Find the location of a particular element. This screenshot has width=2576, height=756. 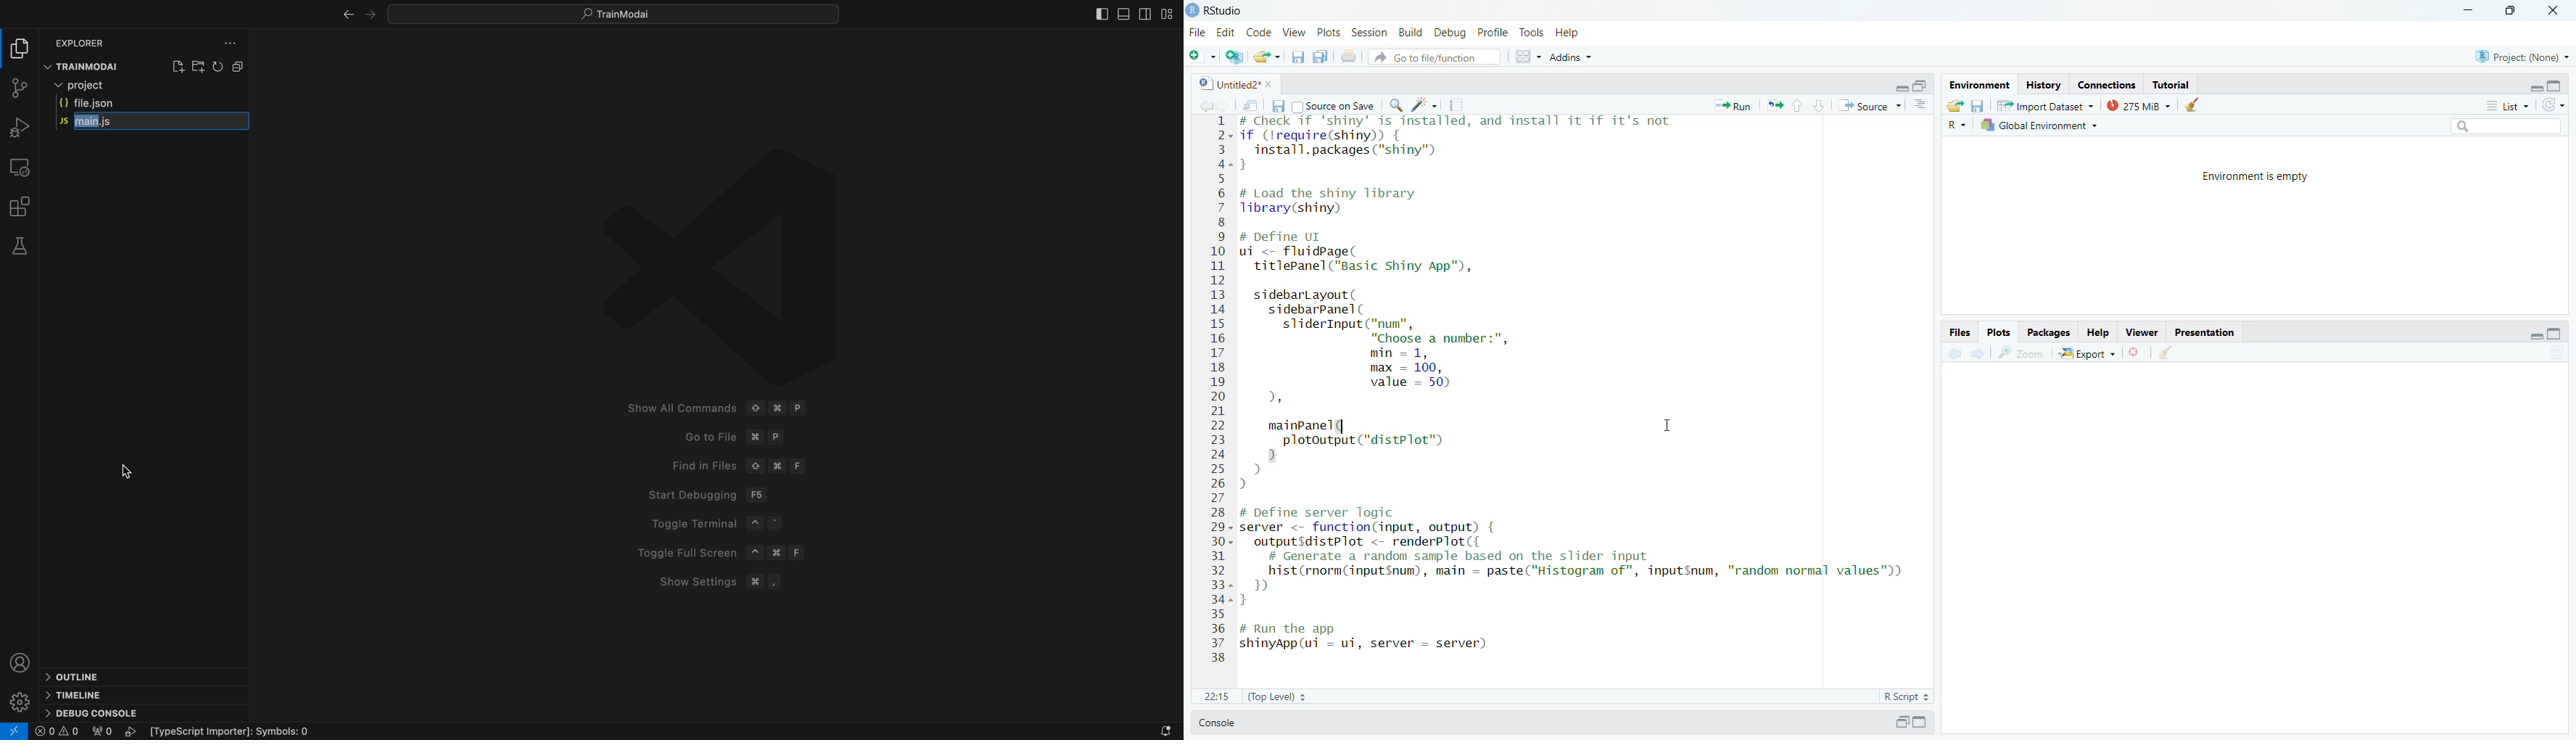

Tutorial is located at coordinates (2170, 85).